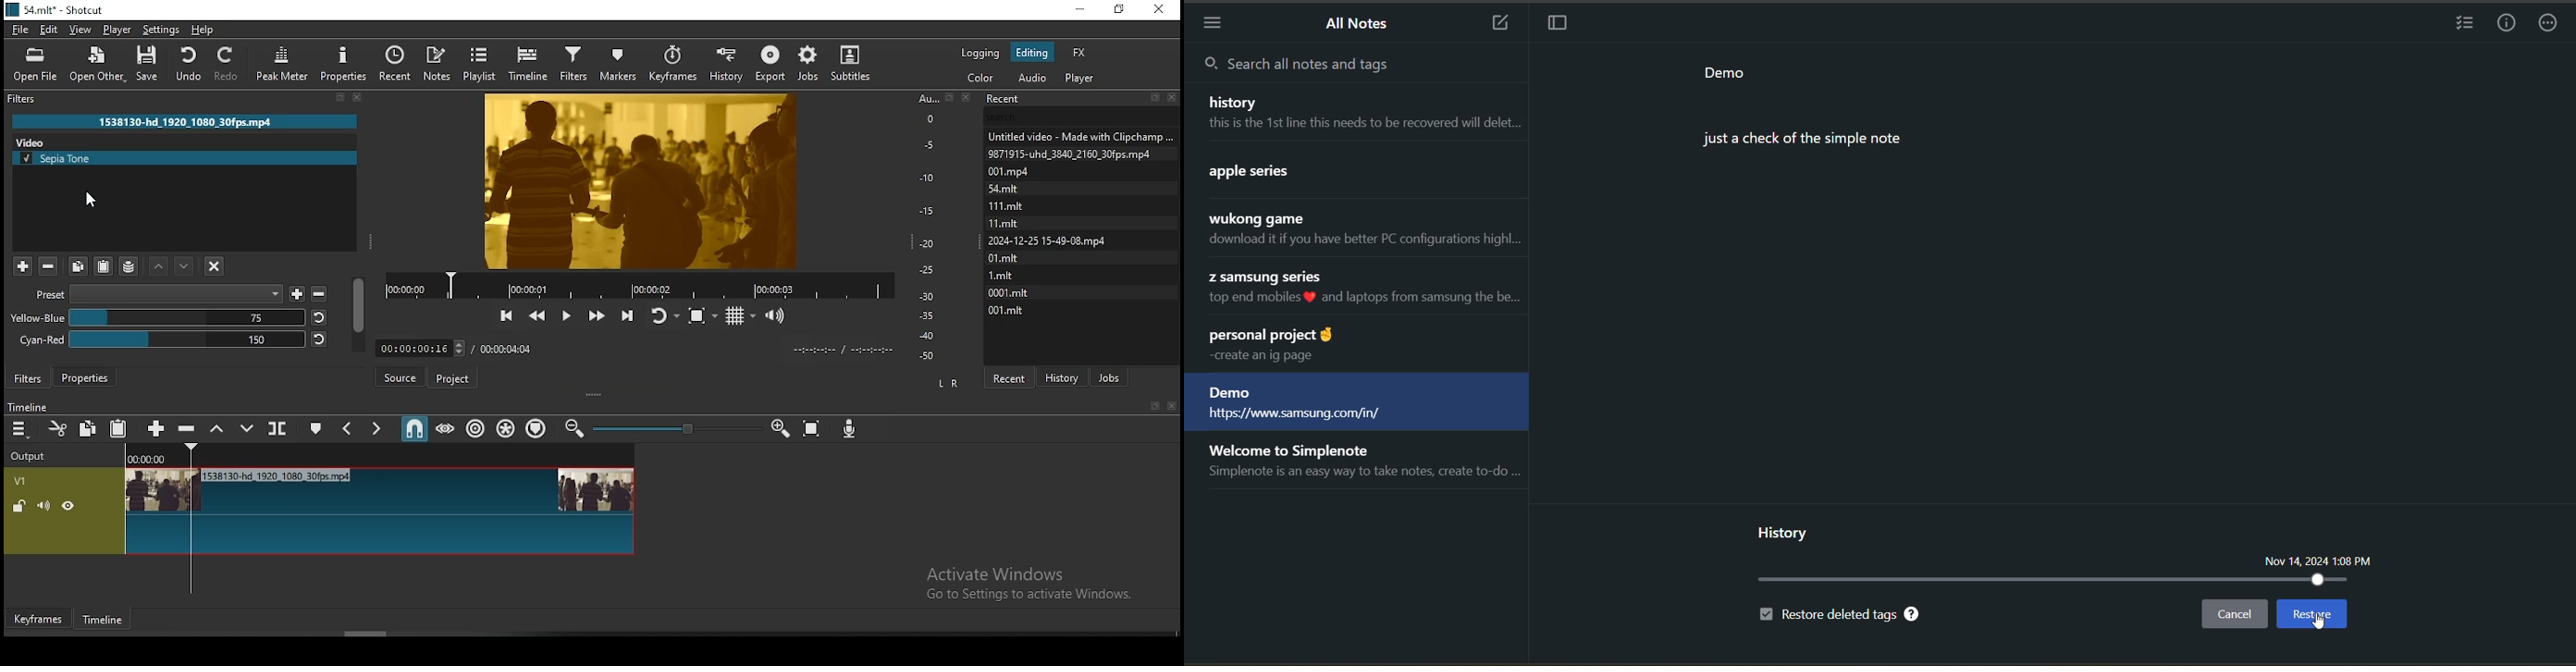  I want to click on split at playhead, so click(278, 427).